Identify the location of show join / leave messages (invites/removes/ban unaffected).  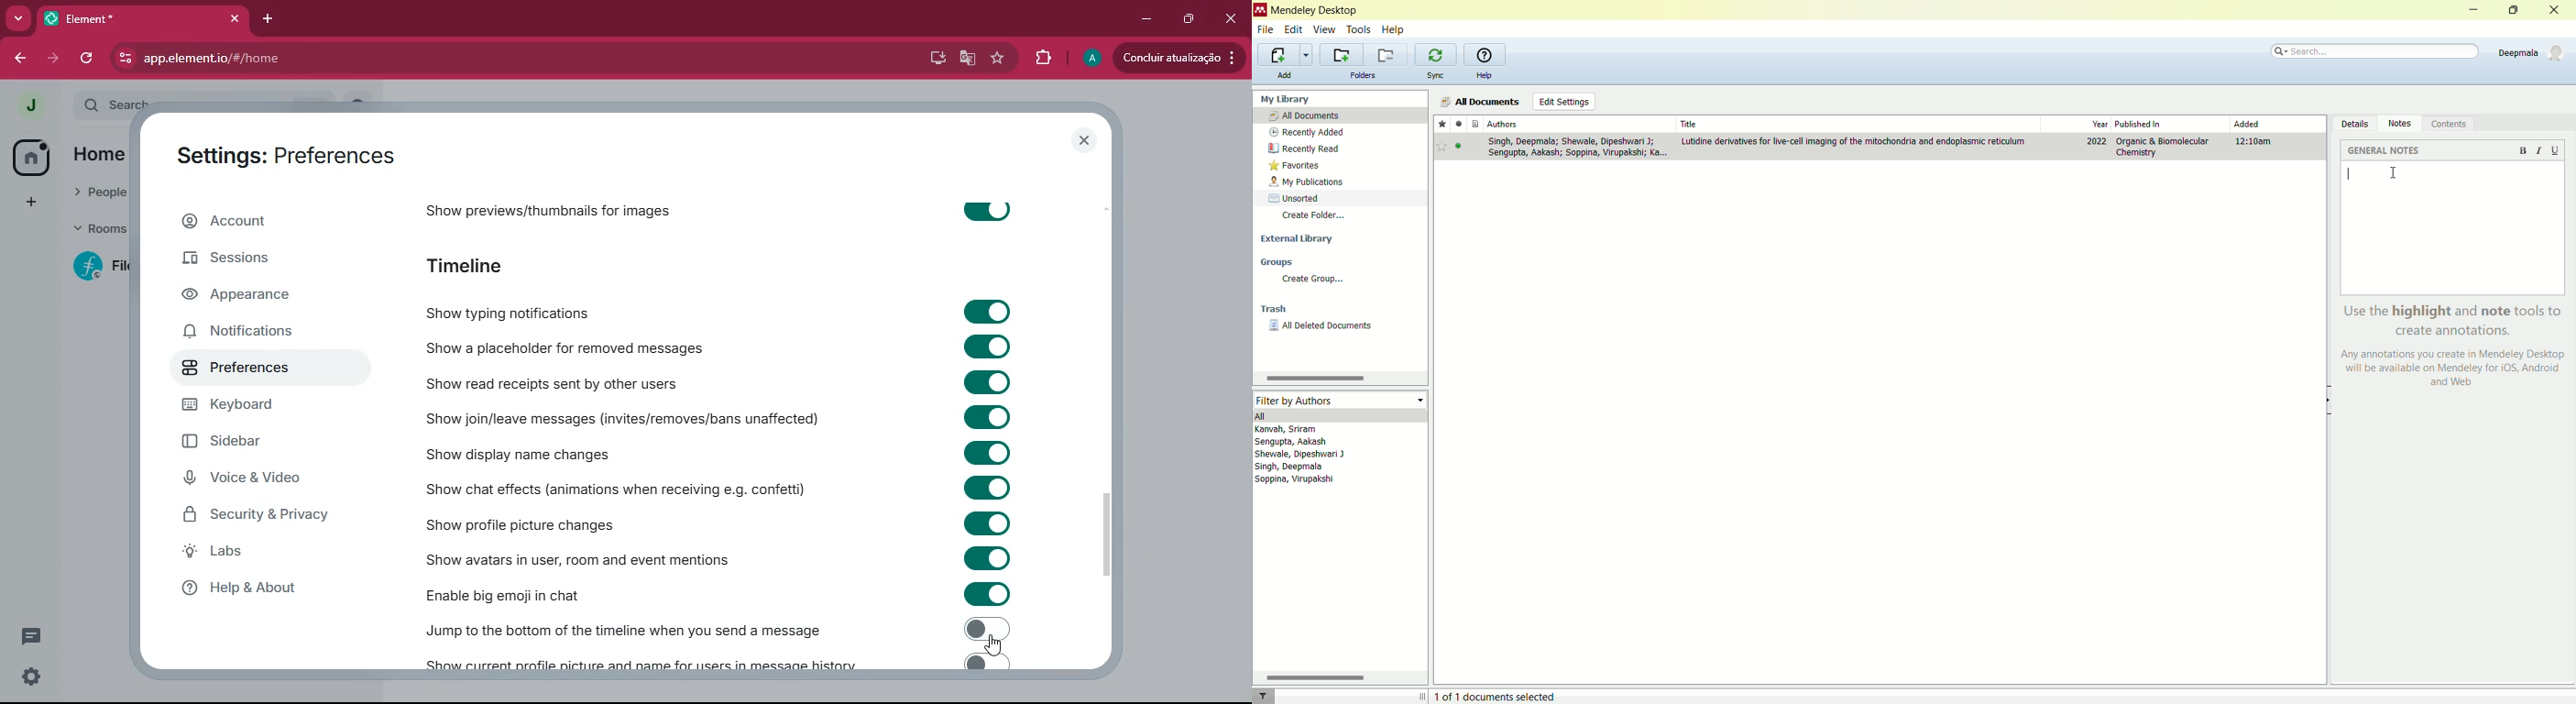
(623, 419).